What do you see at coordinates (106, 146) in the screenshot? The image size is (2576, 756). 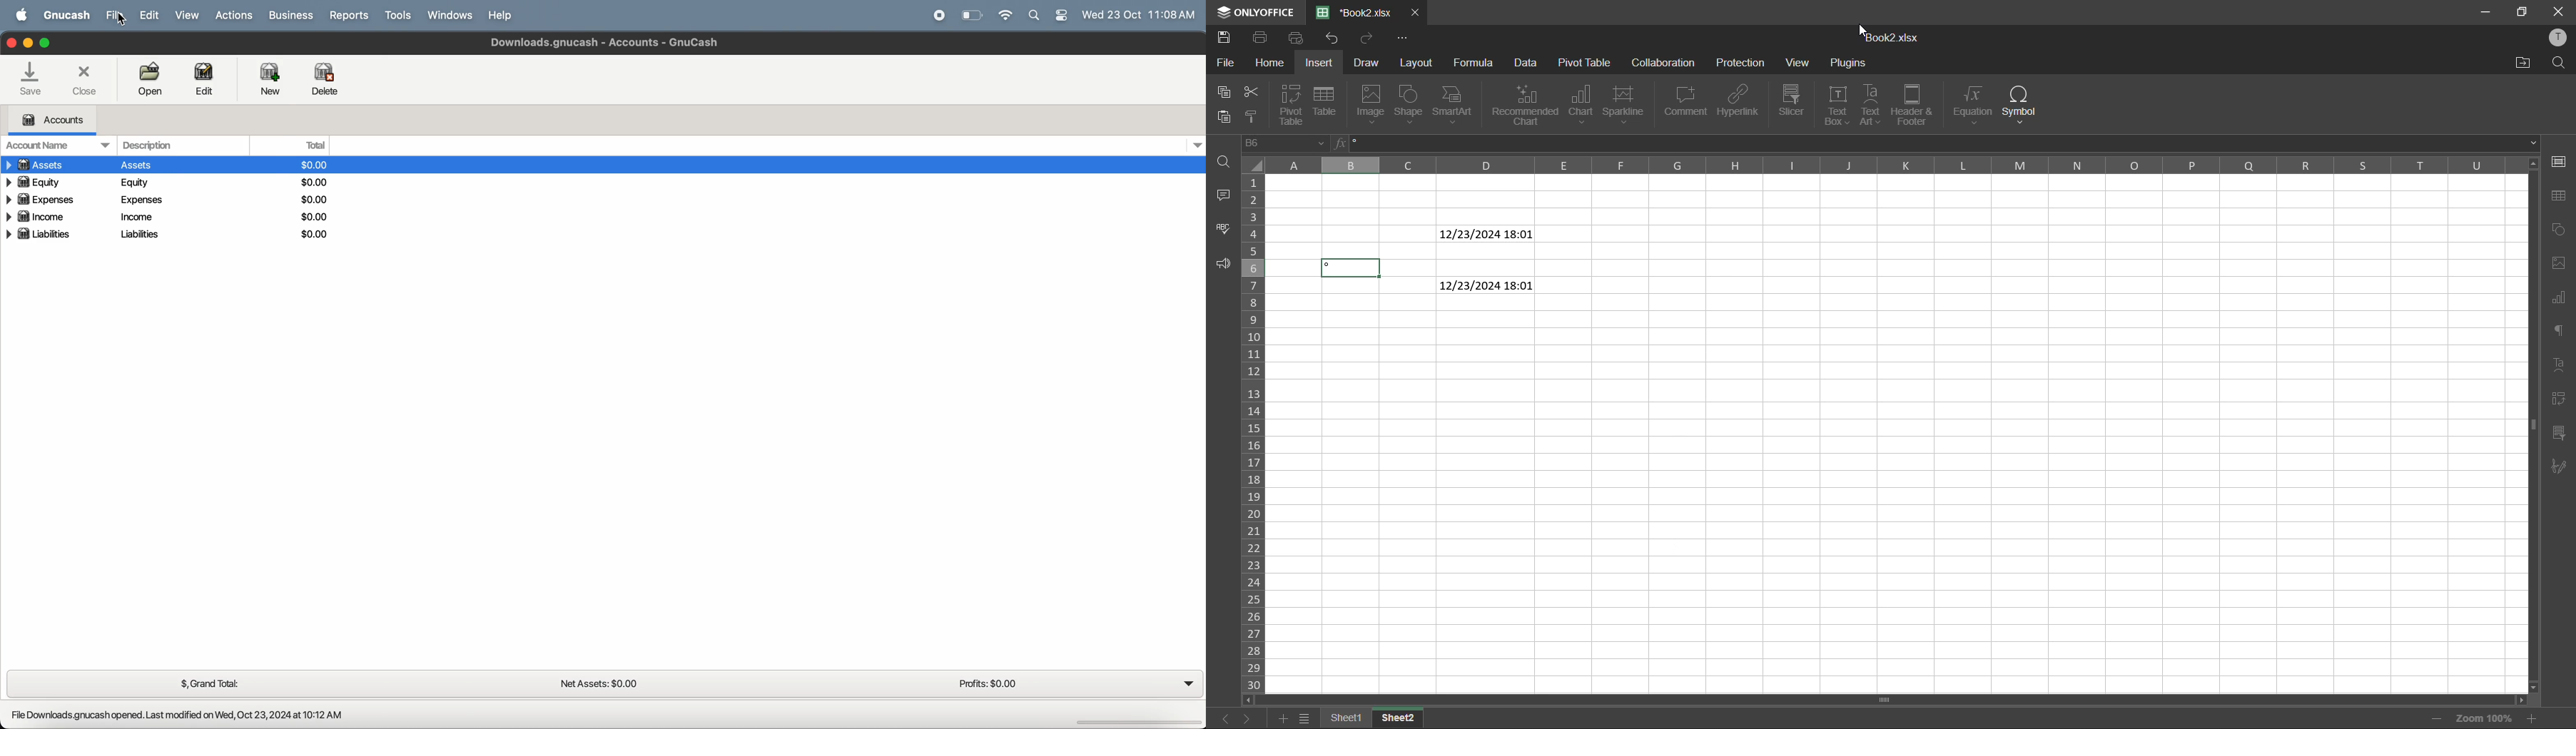 I see `drop down` at bounding box center [106, 146].